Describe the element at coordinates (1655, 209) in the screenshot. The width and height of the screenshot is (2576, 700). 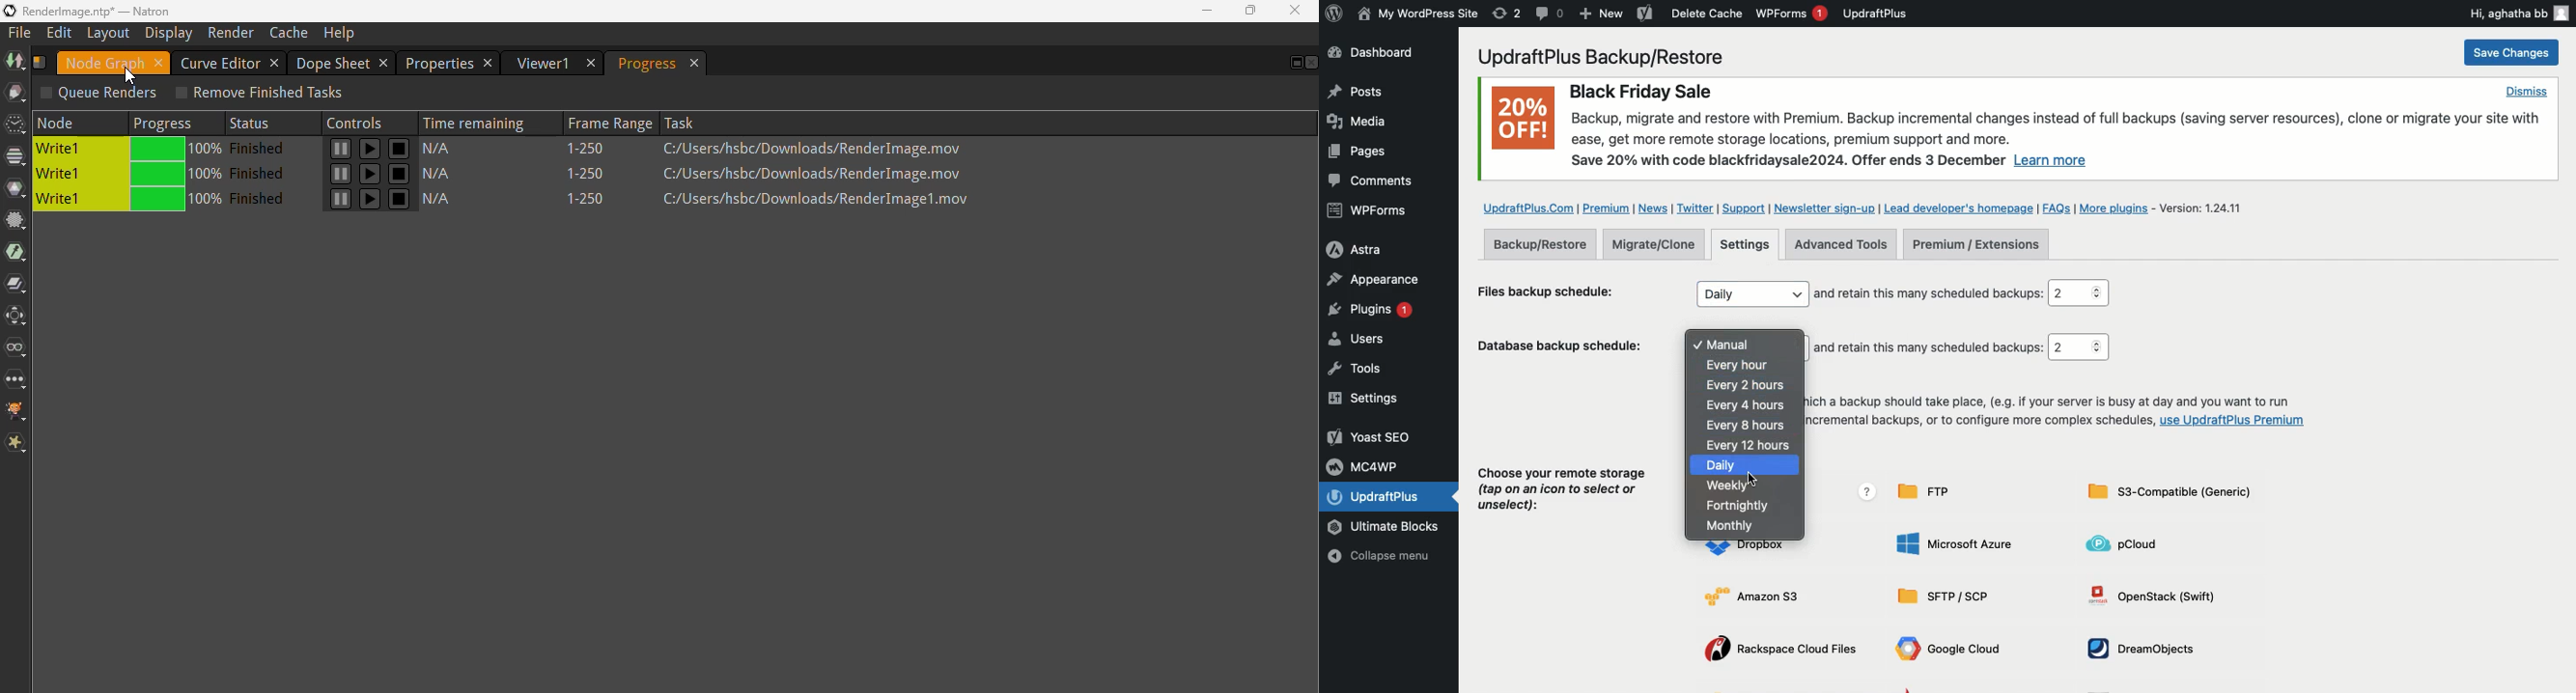
I see `News` at that location.